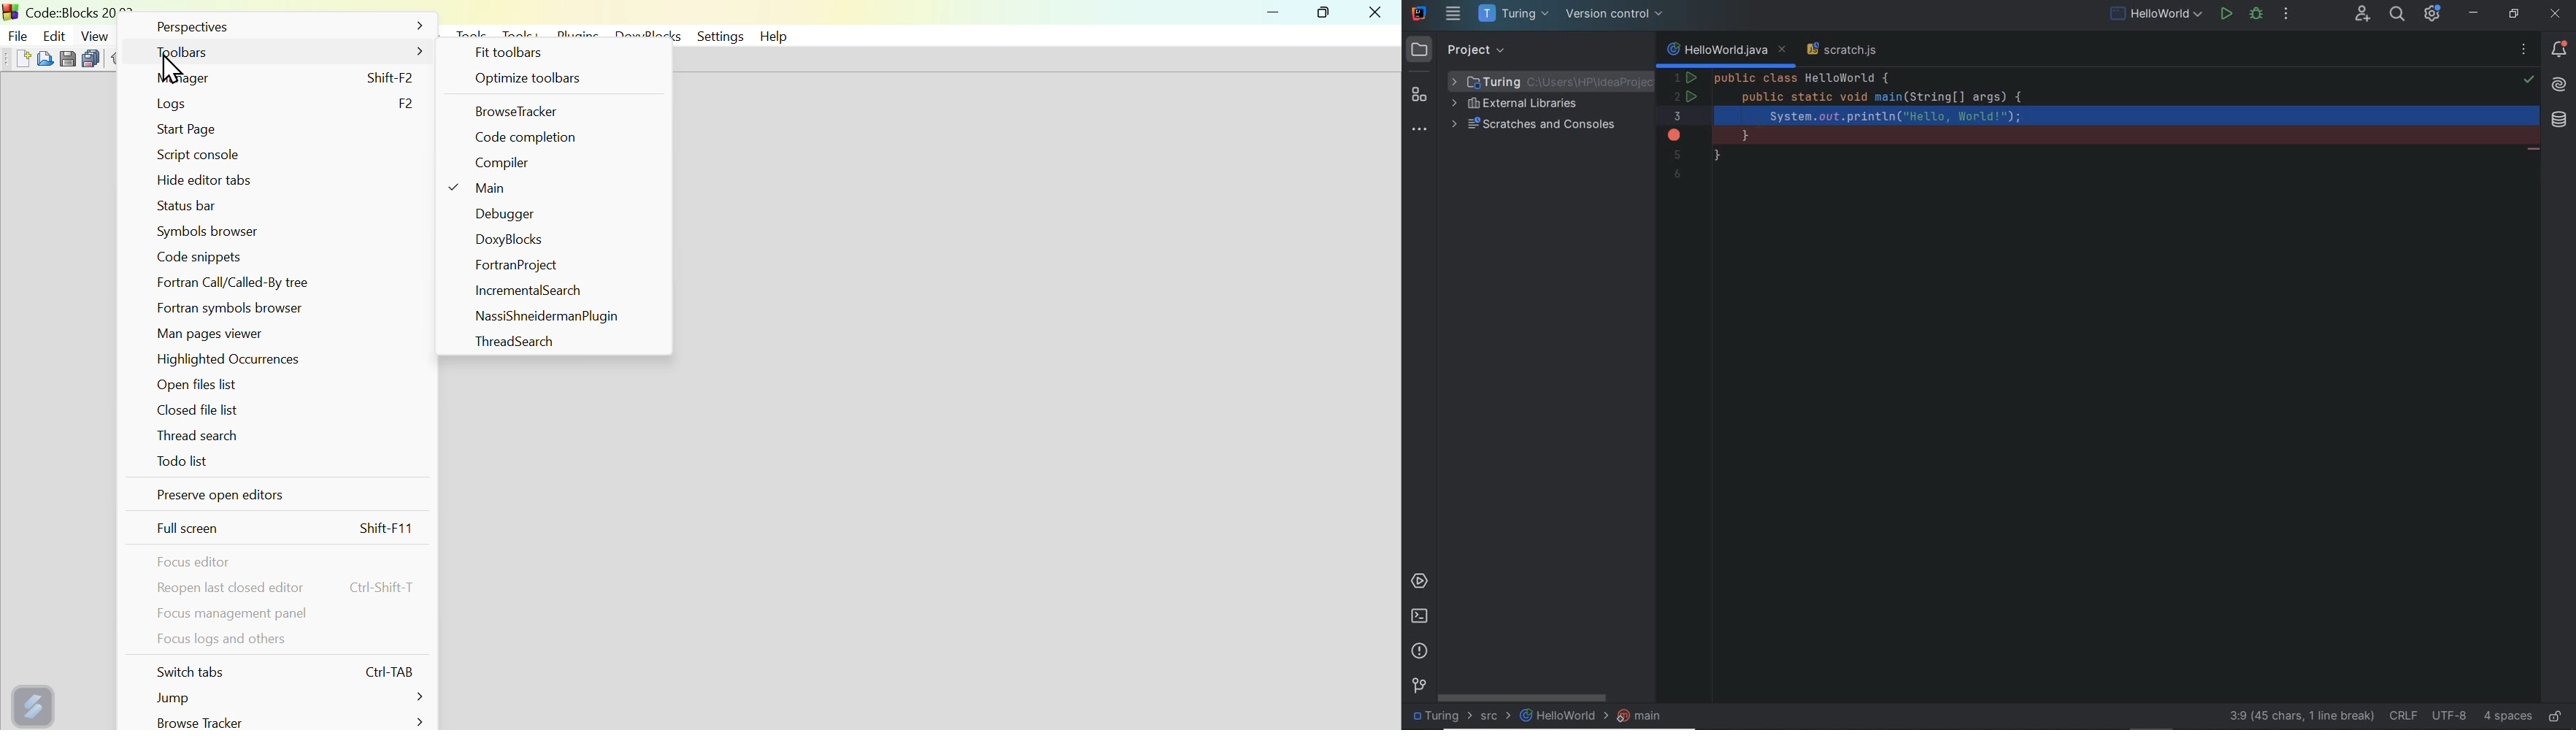 The height and width of the screenshot is (756, 2576). What do you see at coordinates (200, 386) in the screenshot?
I see `Open files list` at bounding box center [200, 386].